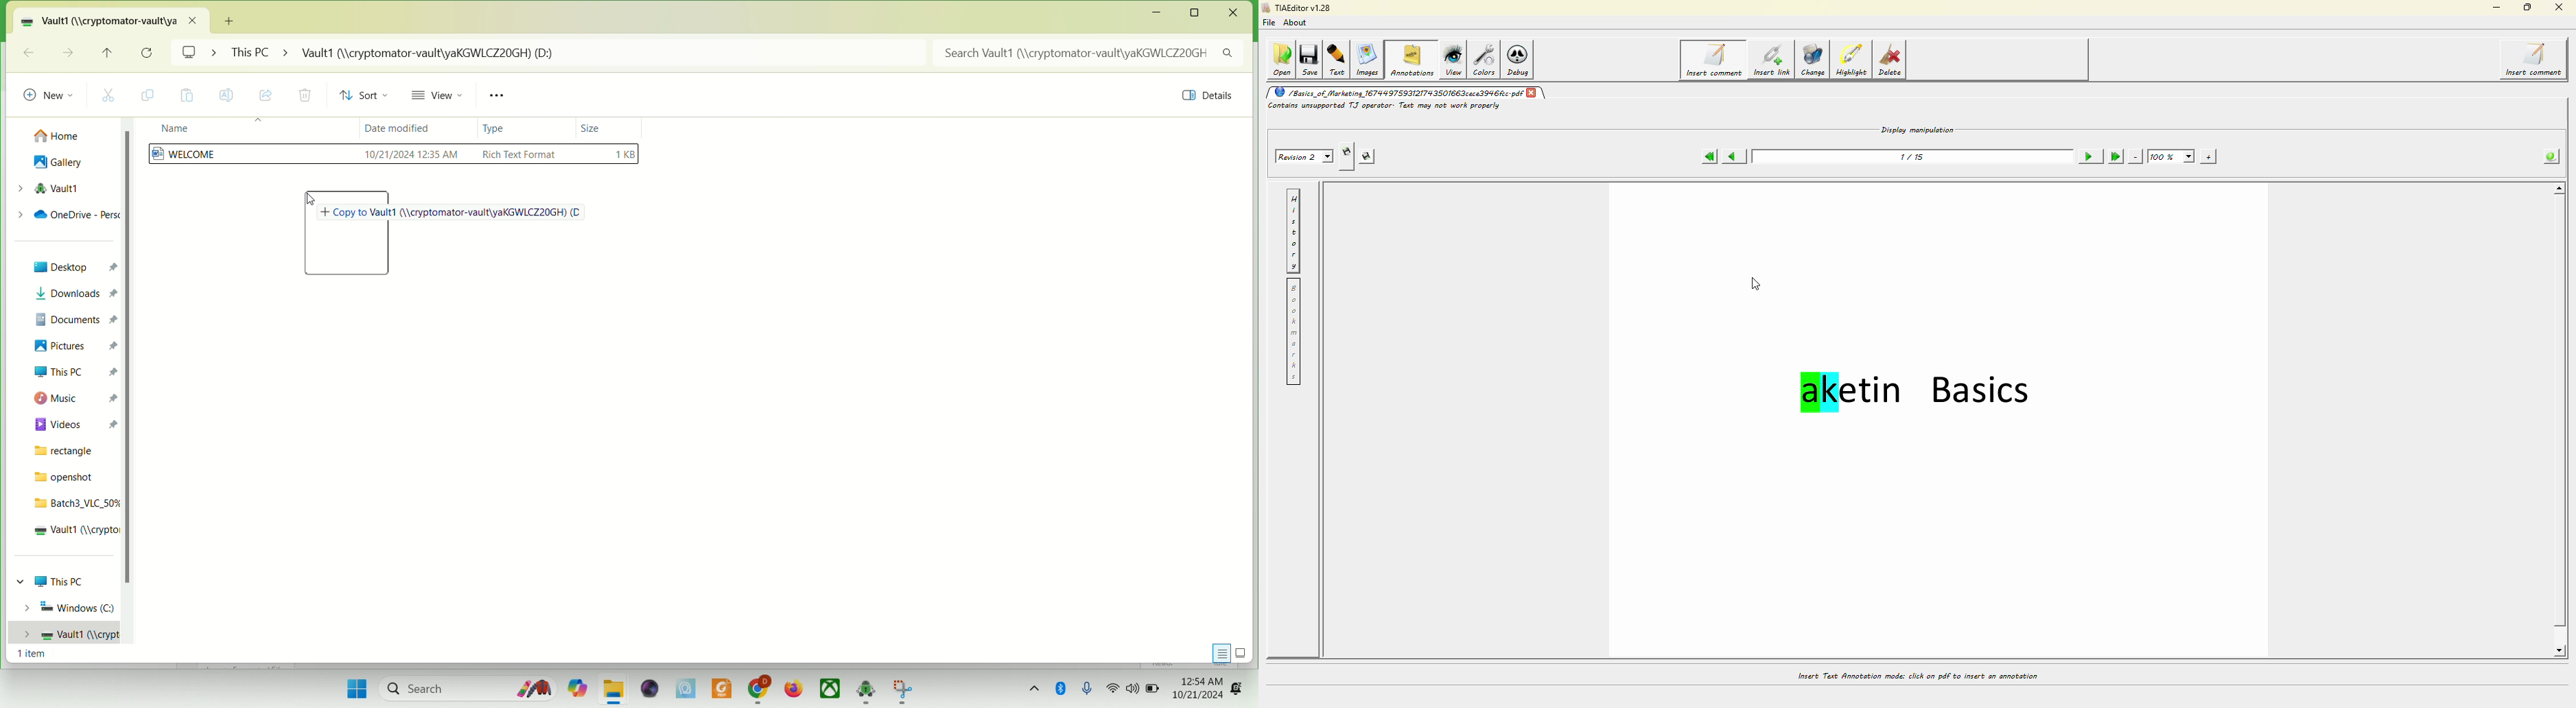 The image size is (2576, 728). Describe the element at coordinates (74, 422) in the screenshot. I see `videos` at that location.